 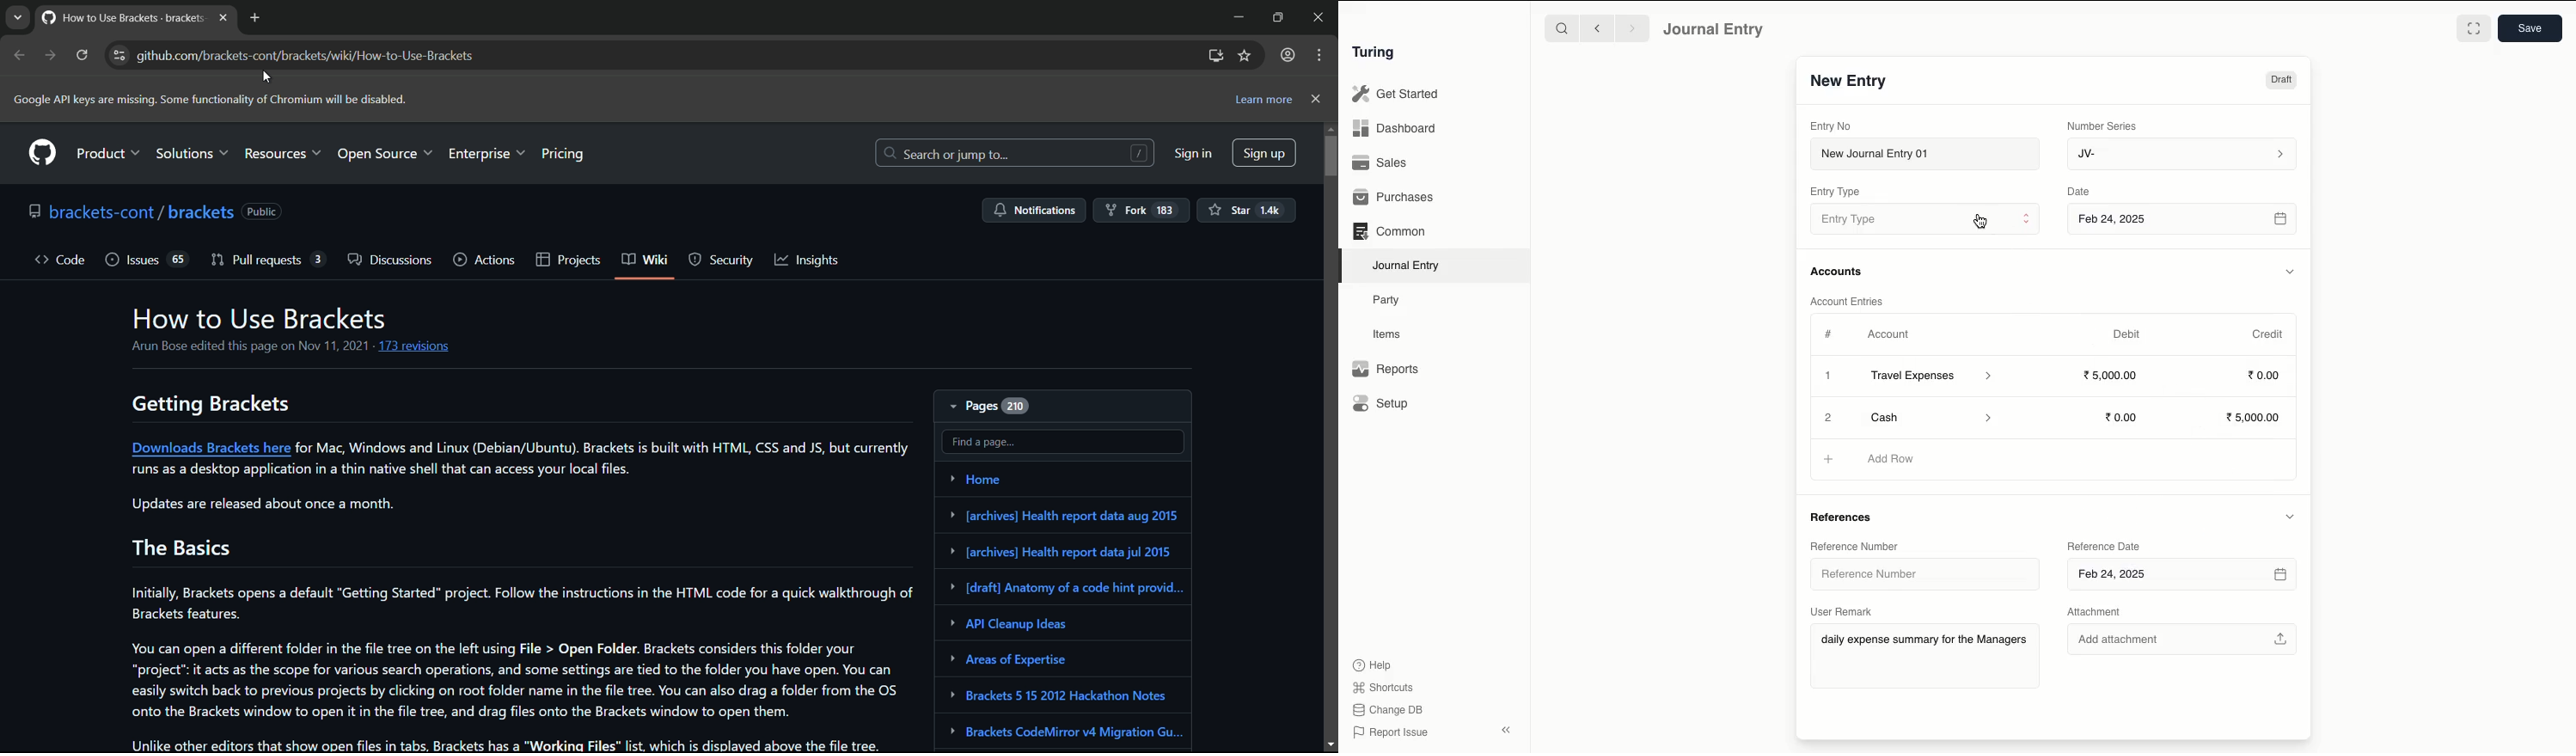 What do you see at coordinates (809, 261) in the screenshot?
I see `insights` at bounding box center [809, 261].